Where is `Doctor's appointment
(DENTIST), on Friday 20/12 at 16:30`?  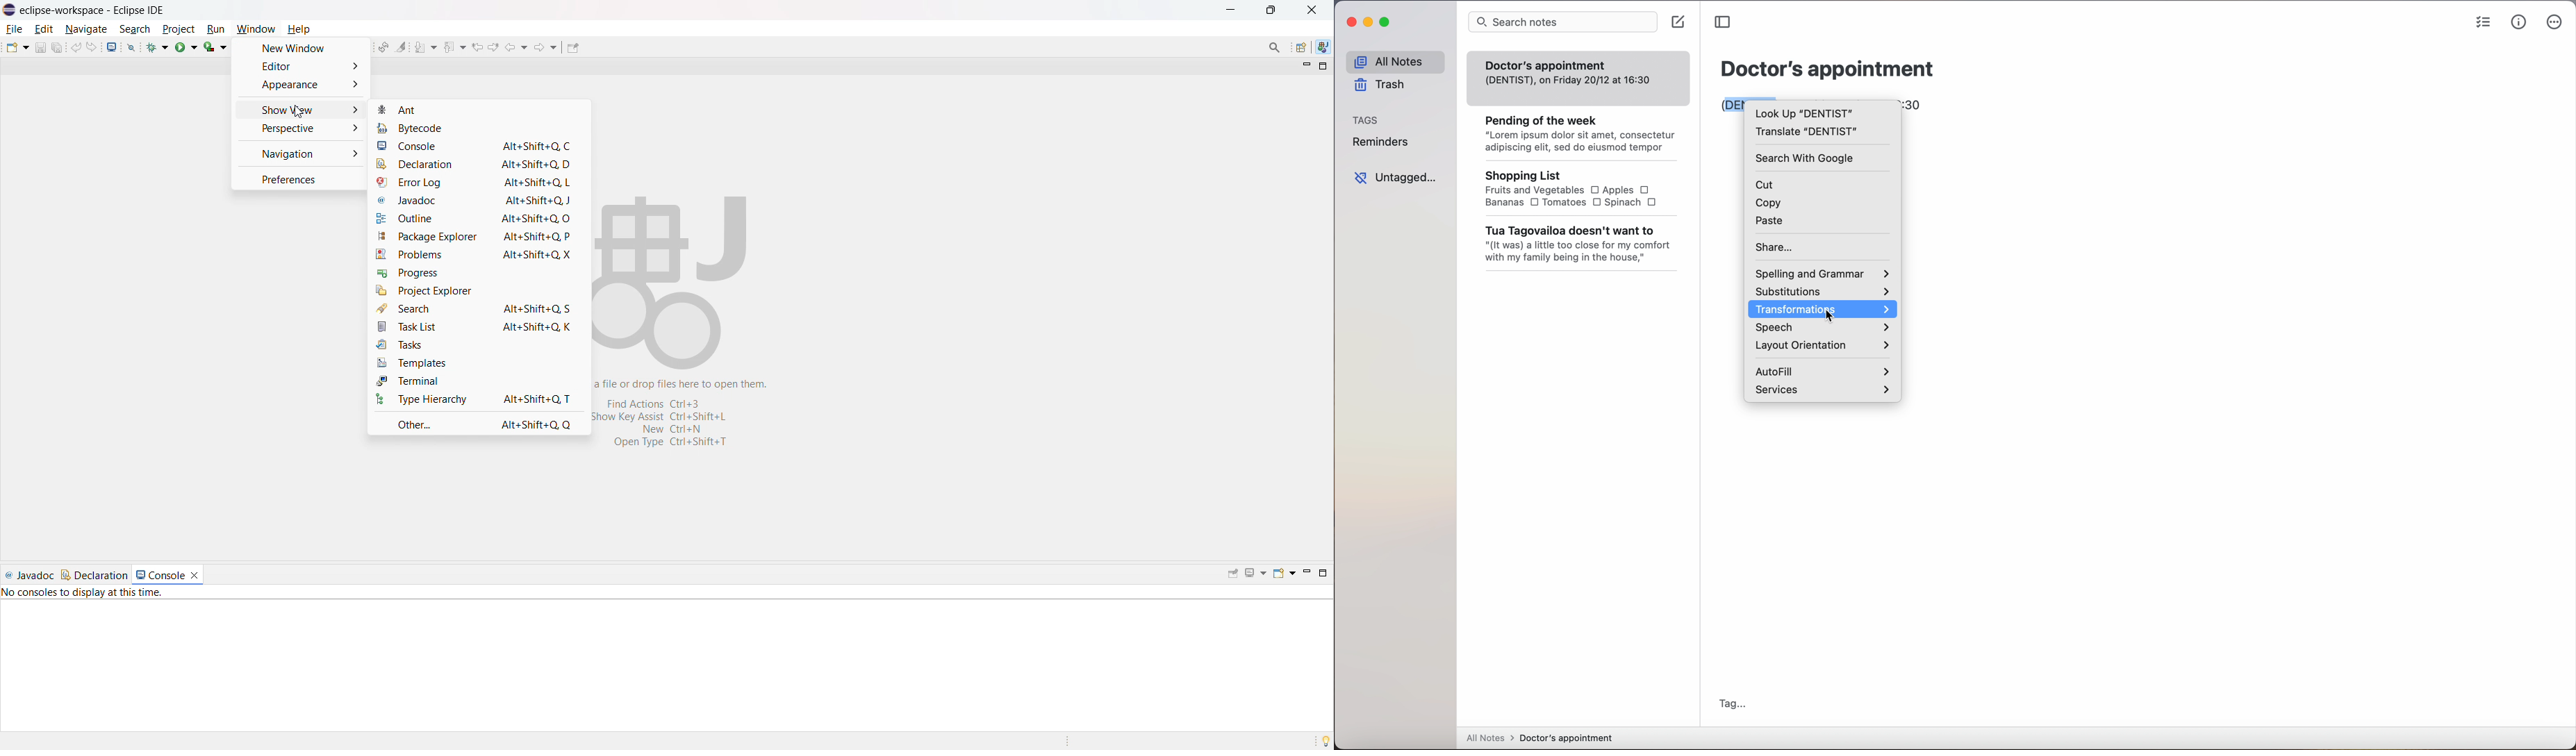 Doctor's appointment
(DENTIST), on Friday 20/12 at 16:30 is located at coordinates (1568, 71).